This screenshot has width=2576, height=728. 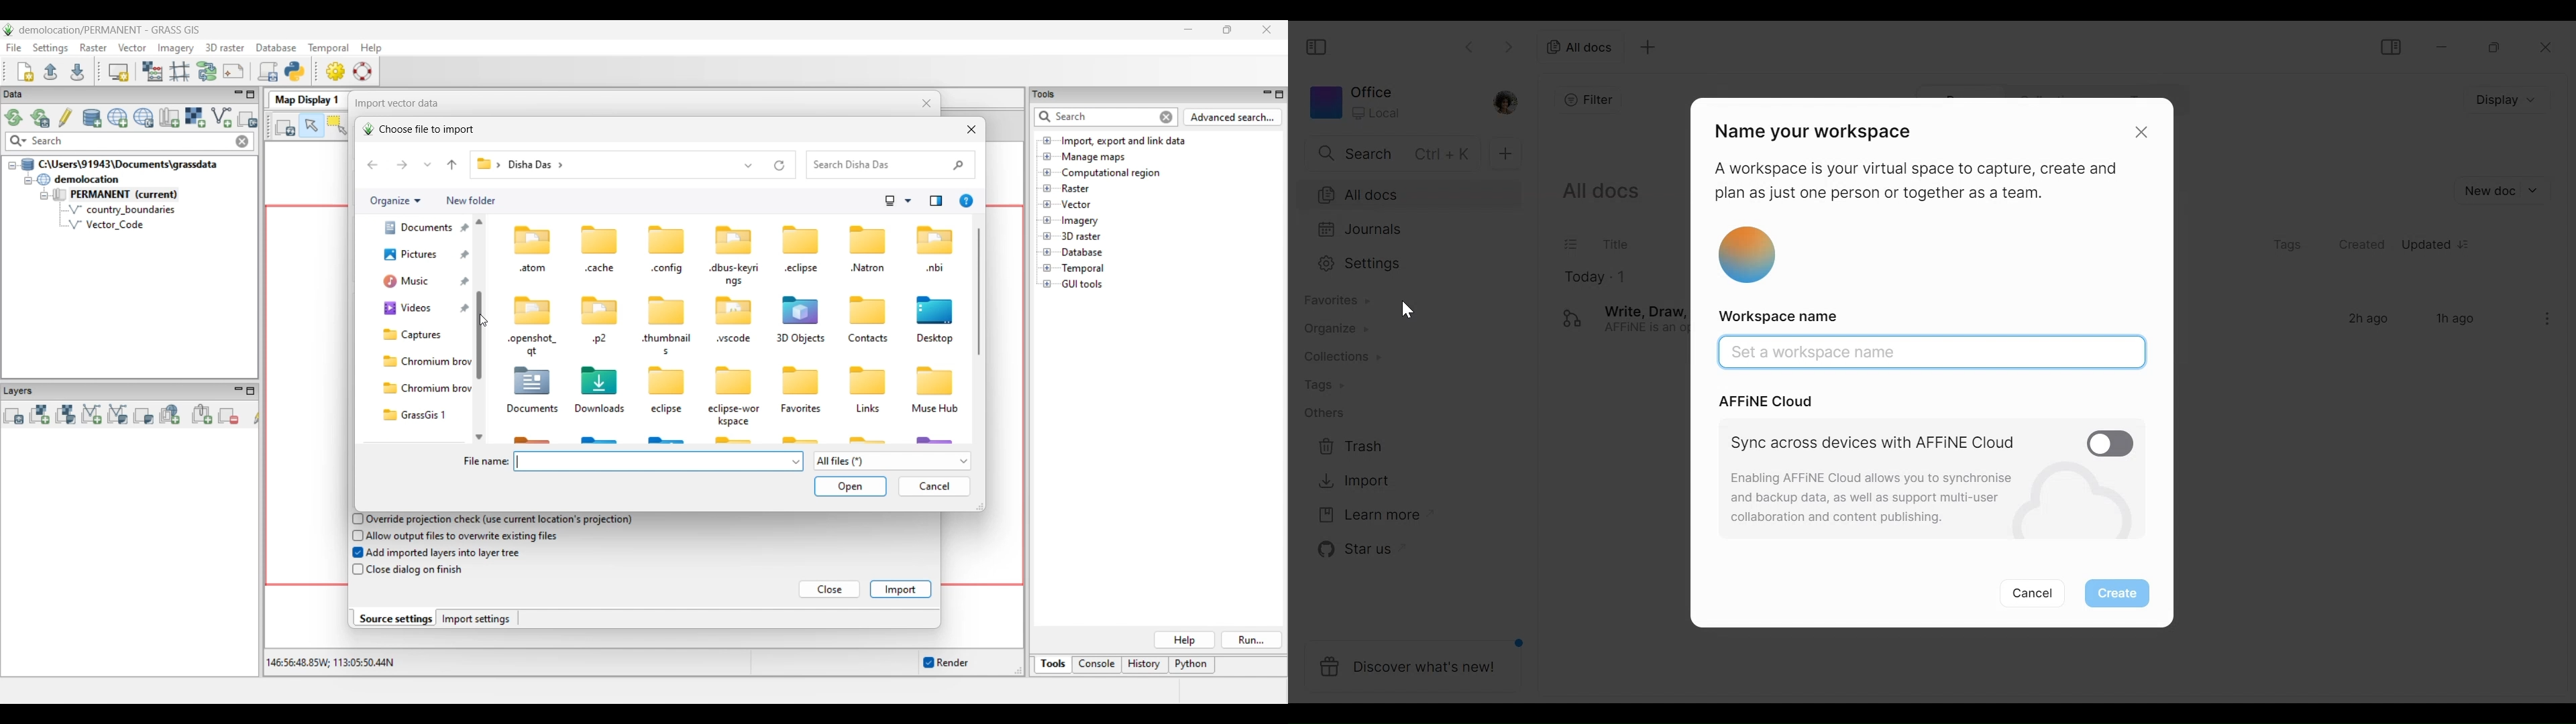 I want to click on logo, so click(x=1572, y=318).